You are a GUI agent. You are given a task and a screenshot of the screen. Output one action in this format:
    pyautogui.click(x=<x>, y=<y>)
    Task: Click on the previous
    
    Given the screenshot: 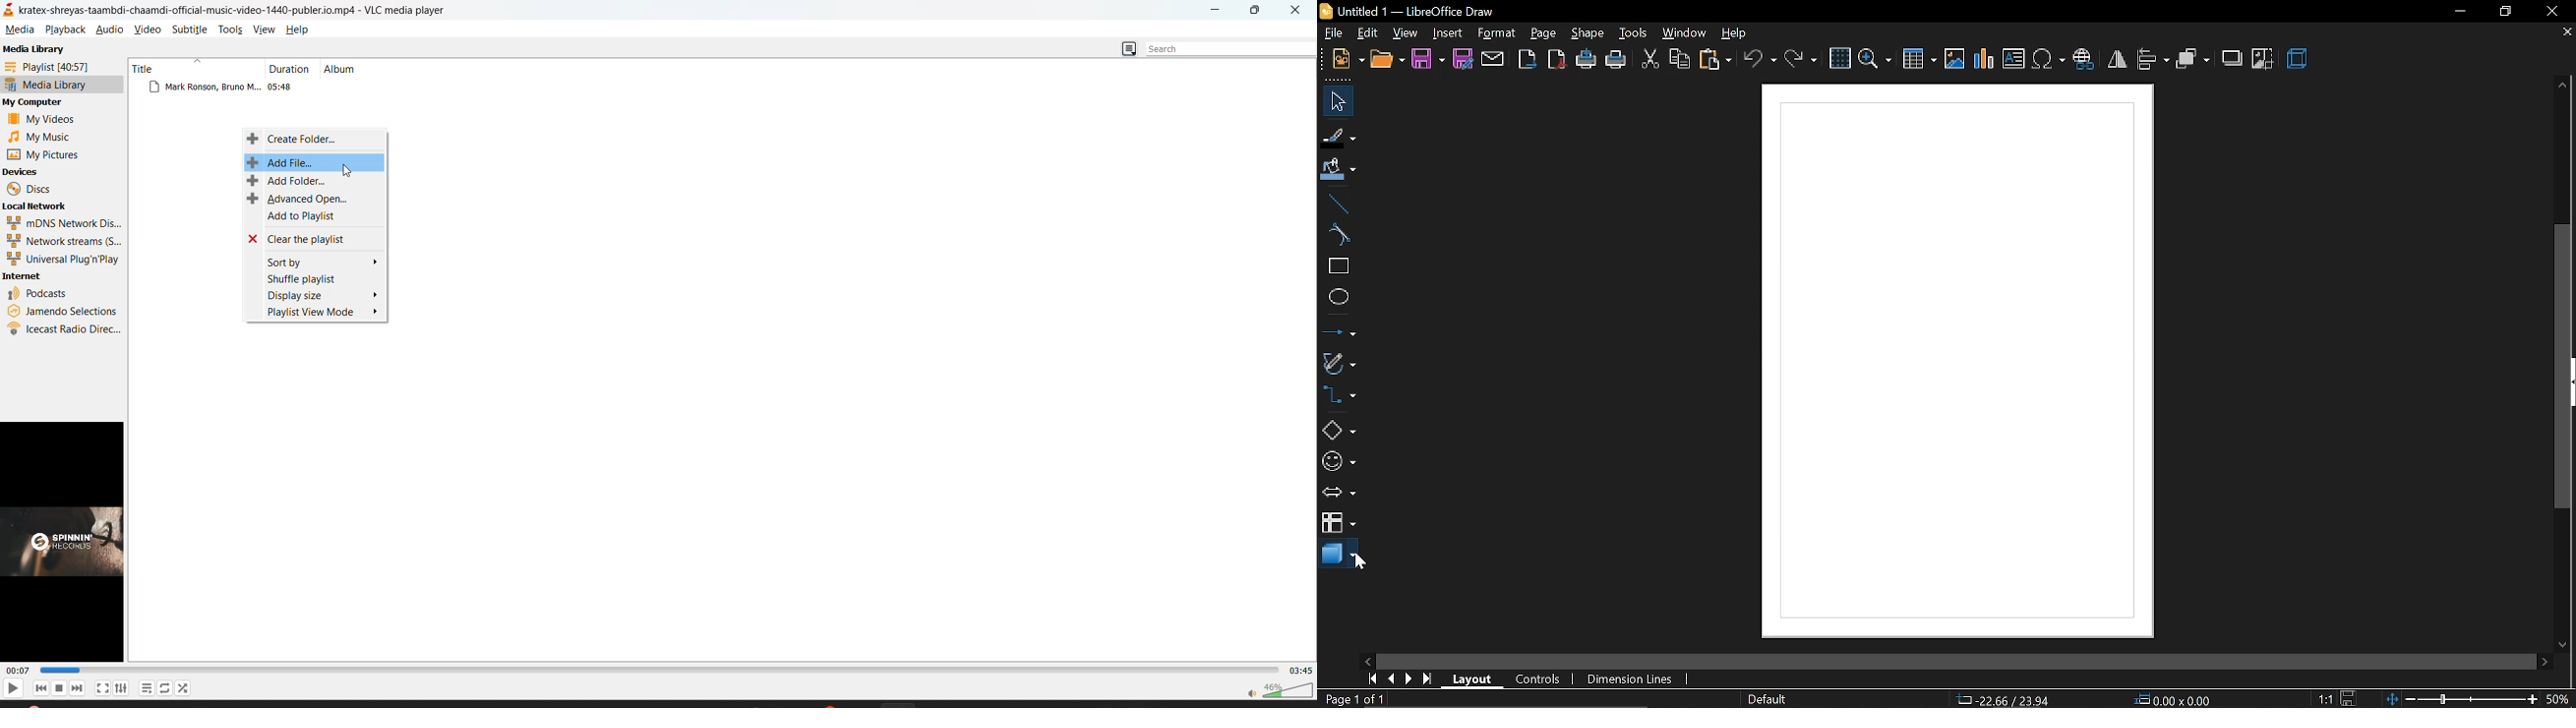 What is the action you would take?
    pyautogui.click(x=41, y=688)
    